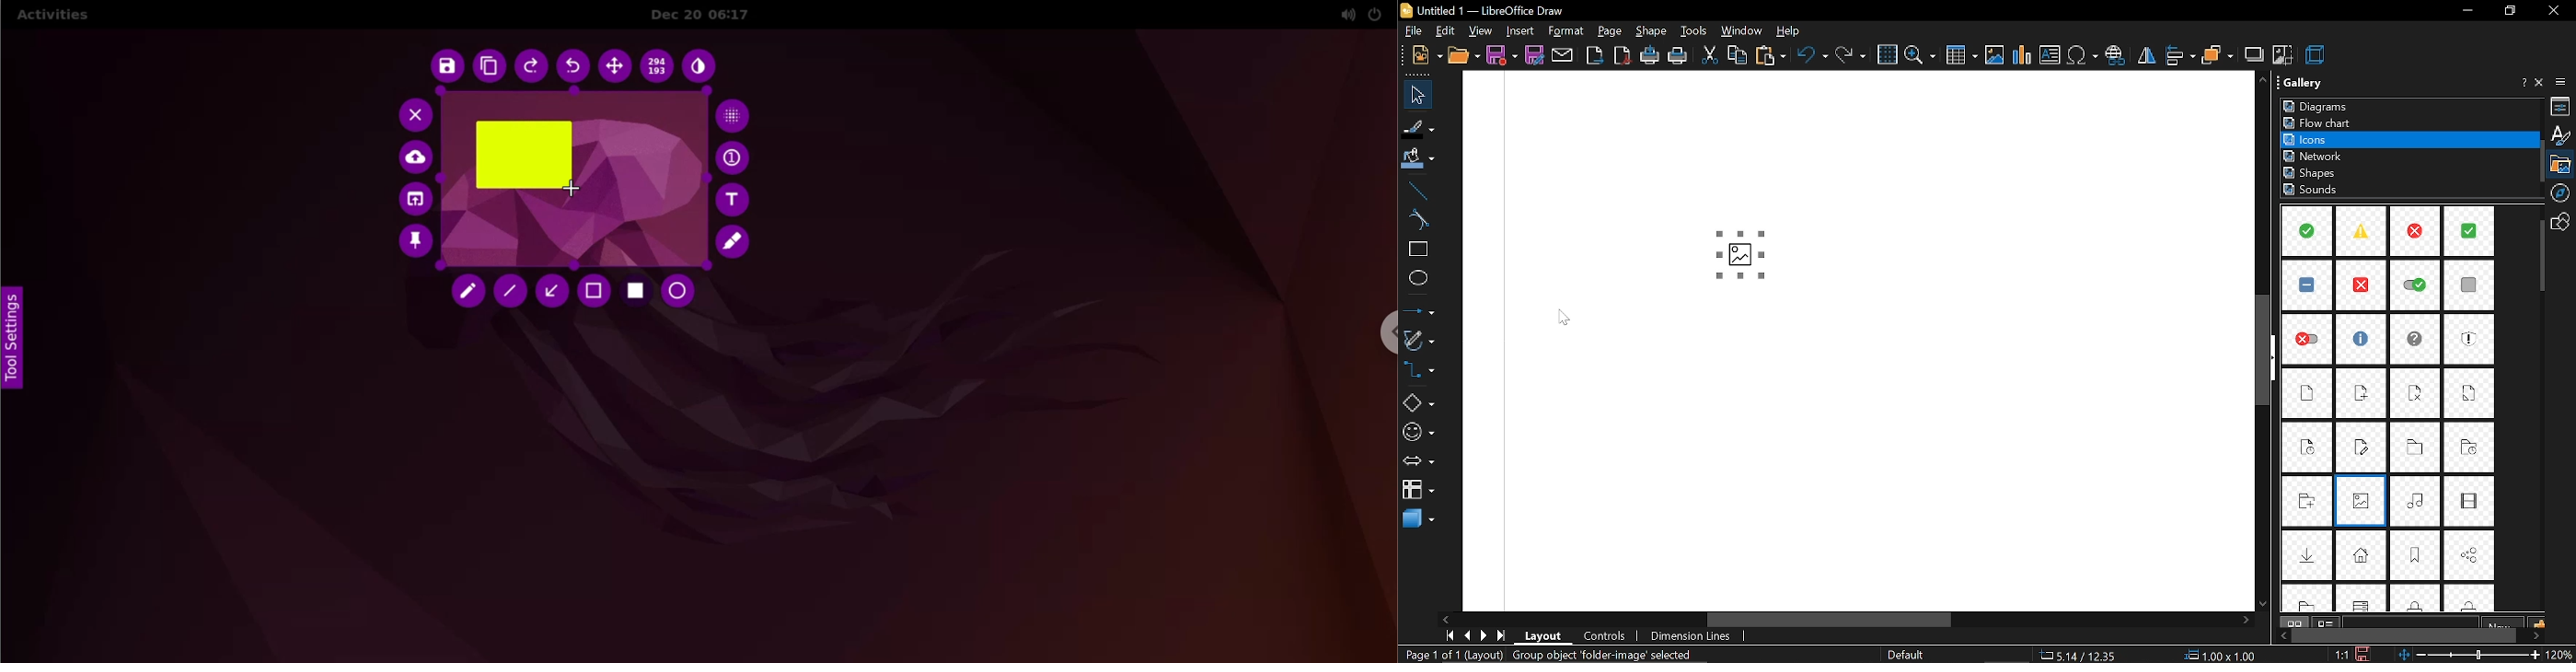  What do you see at coordinates (1960, 56) in the screenshot?
I see `insert table` at bounding box center [1960, 56].